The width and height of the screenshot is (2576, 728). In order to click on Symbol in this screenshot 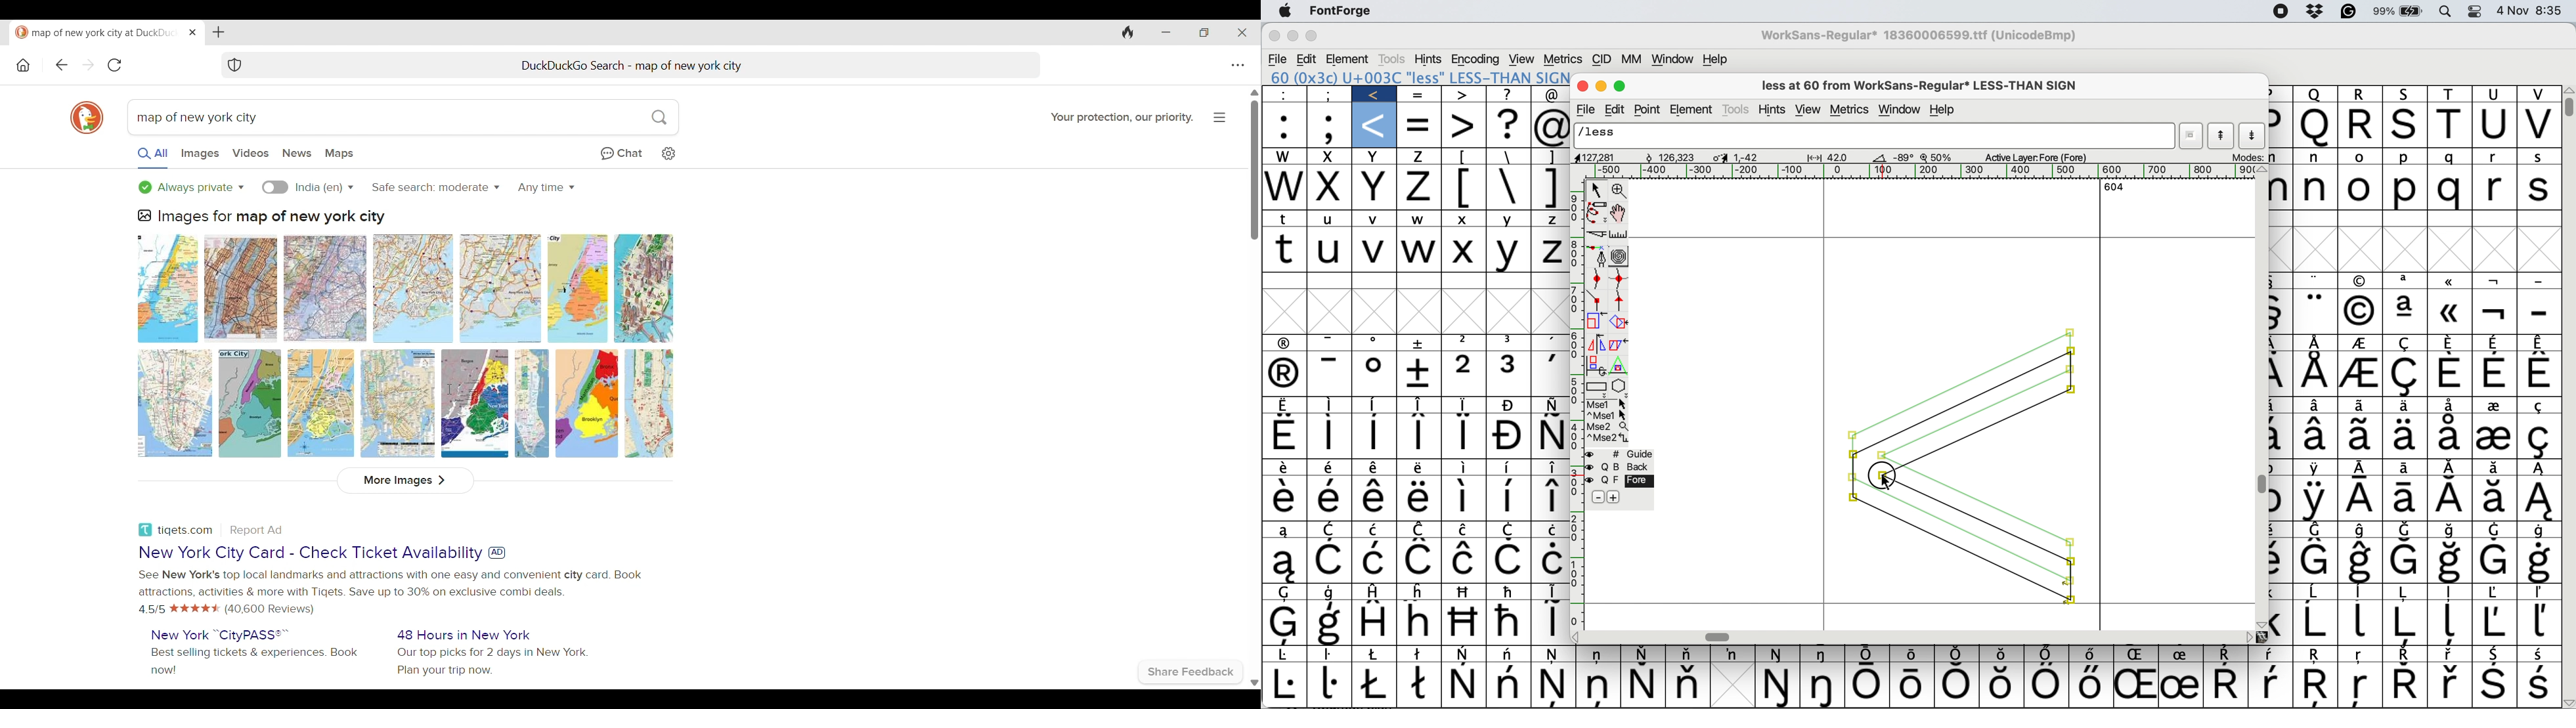, I will do `click(2494, 437)`.